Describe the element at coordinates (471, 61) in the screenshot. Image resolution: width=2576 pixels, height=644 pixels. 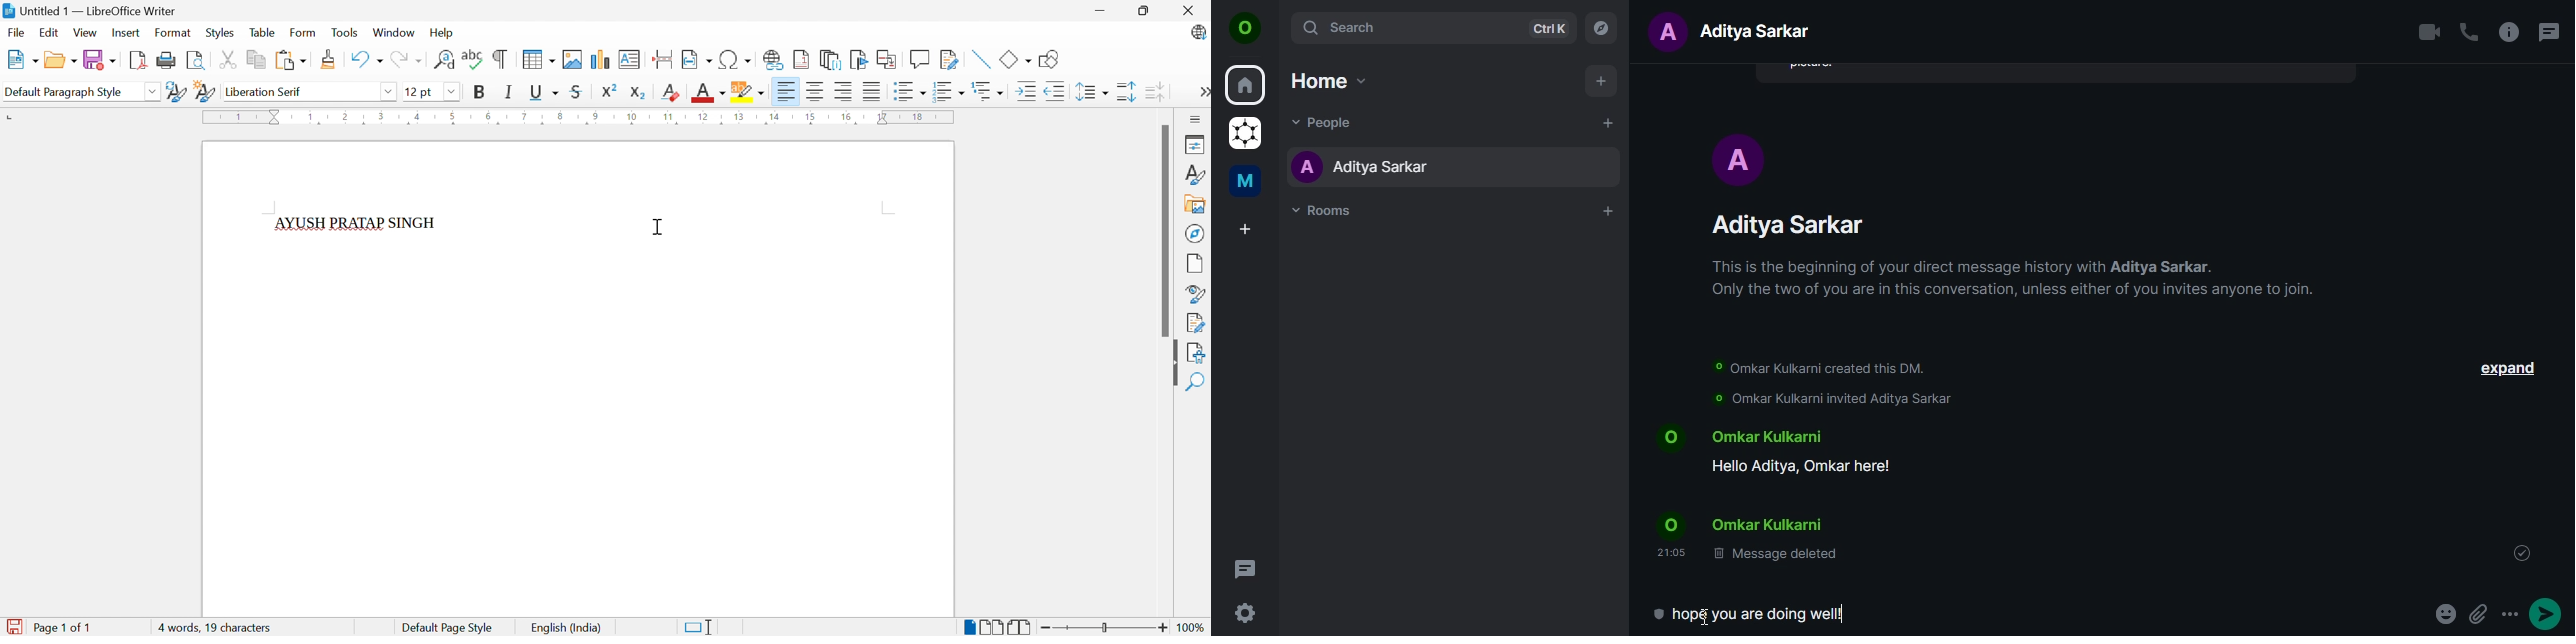
I see `Check Spelling` at that location.